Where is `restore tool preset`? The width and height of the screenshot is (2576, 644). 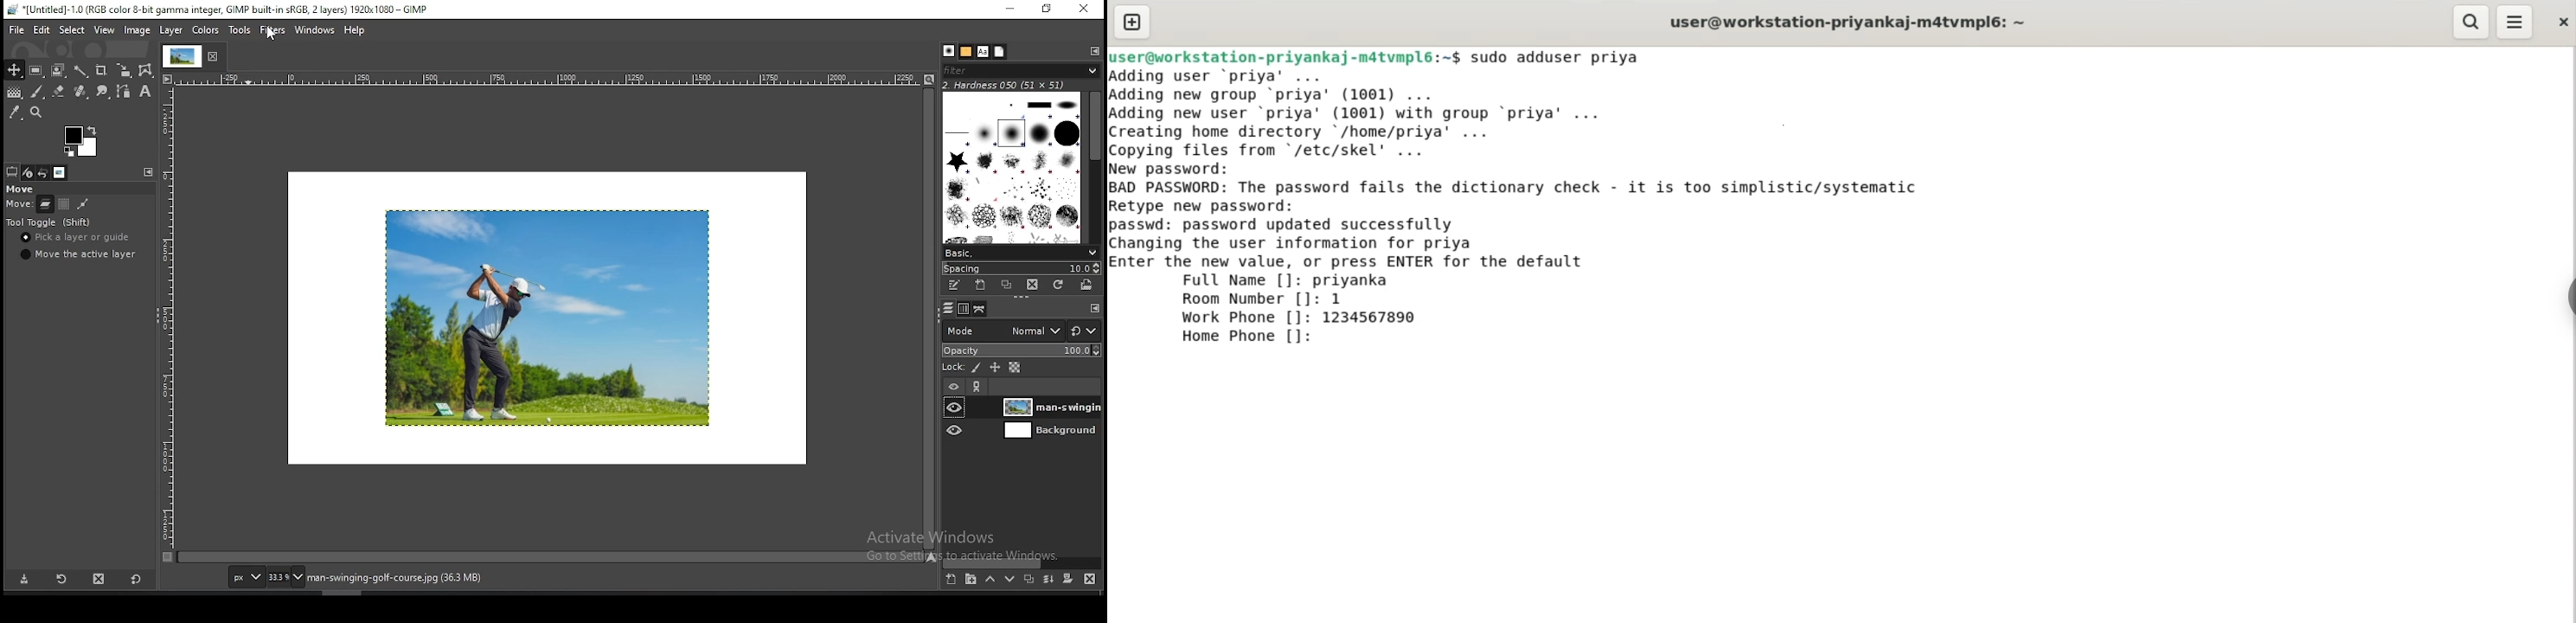
restore tool preset is located at coordinates (60, 579).